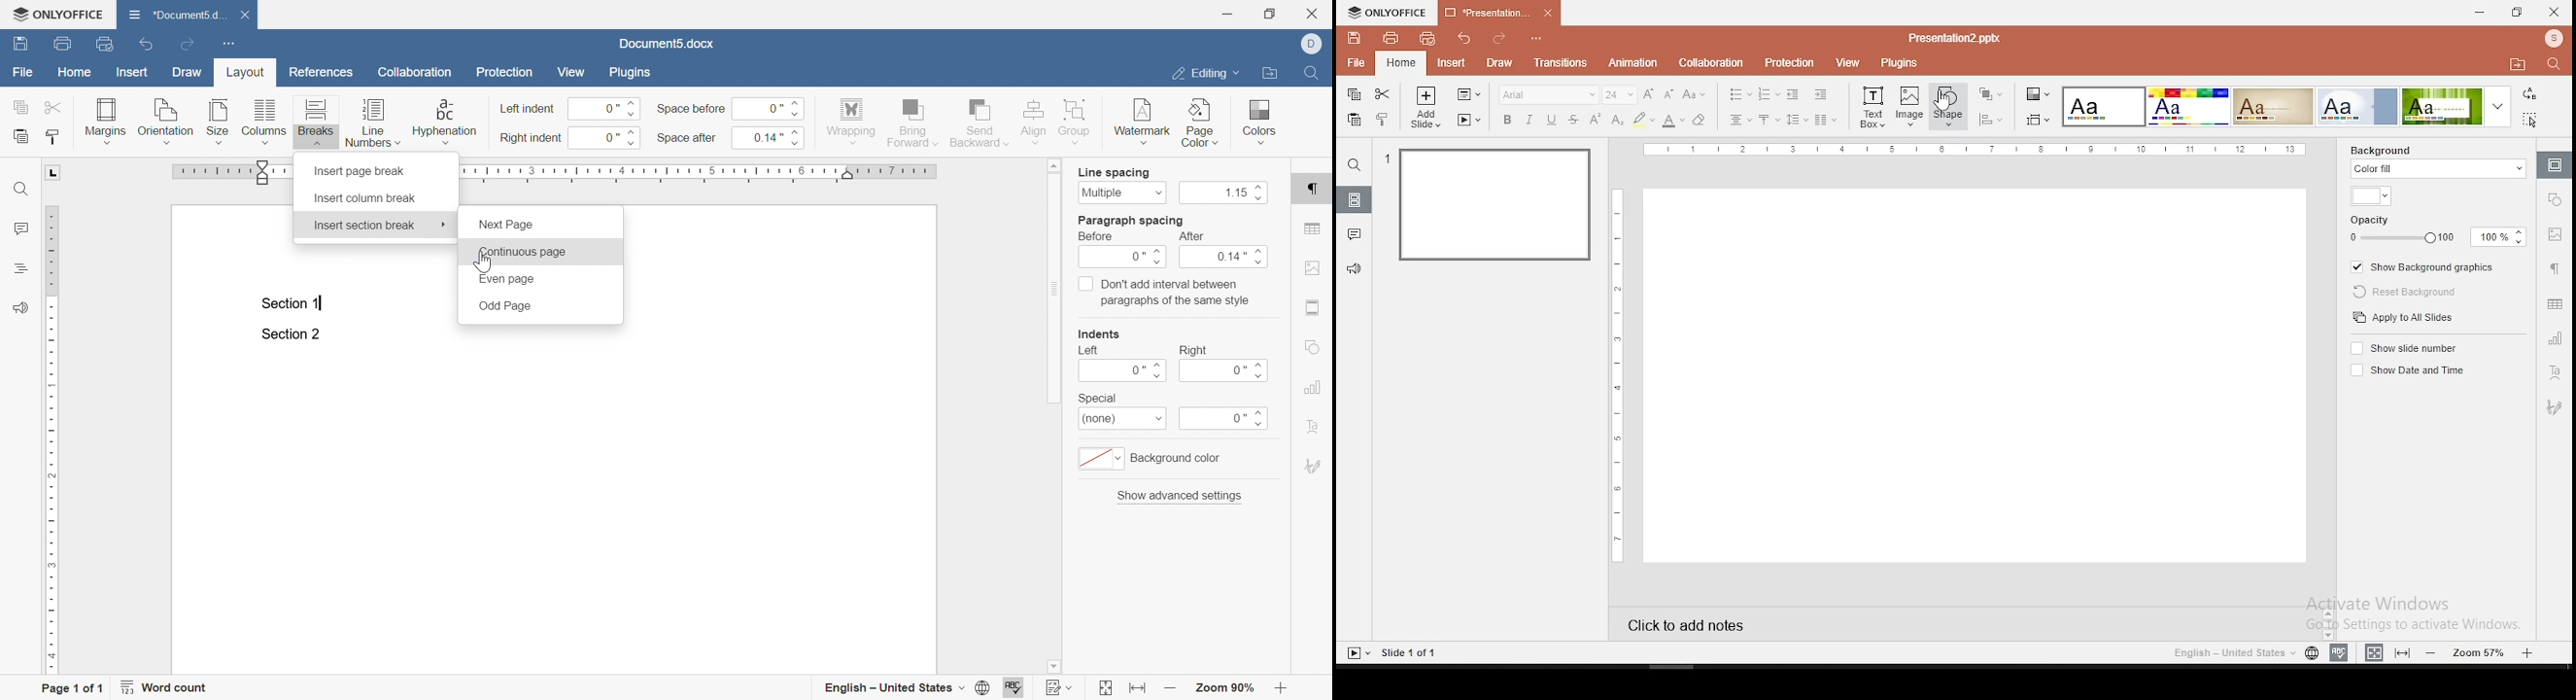 The width and height of the screenshot is (2576, 700). I want to click on , so click(2187, 107).